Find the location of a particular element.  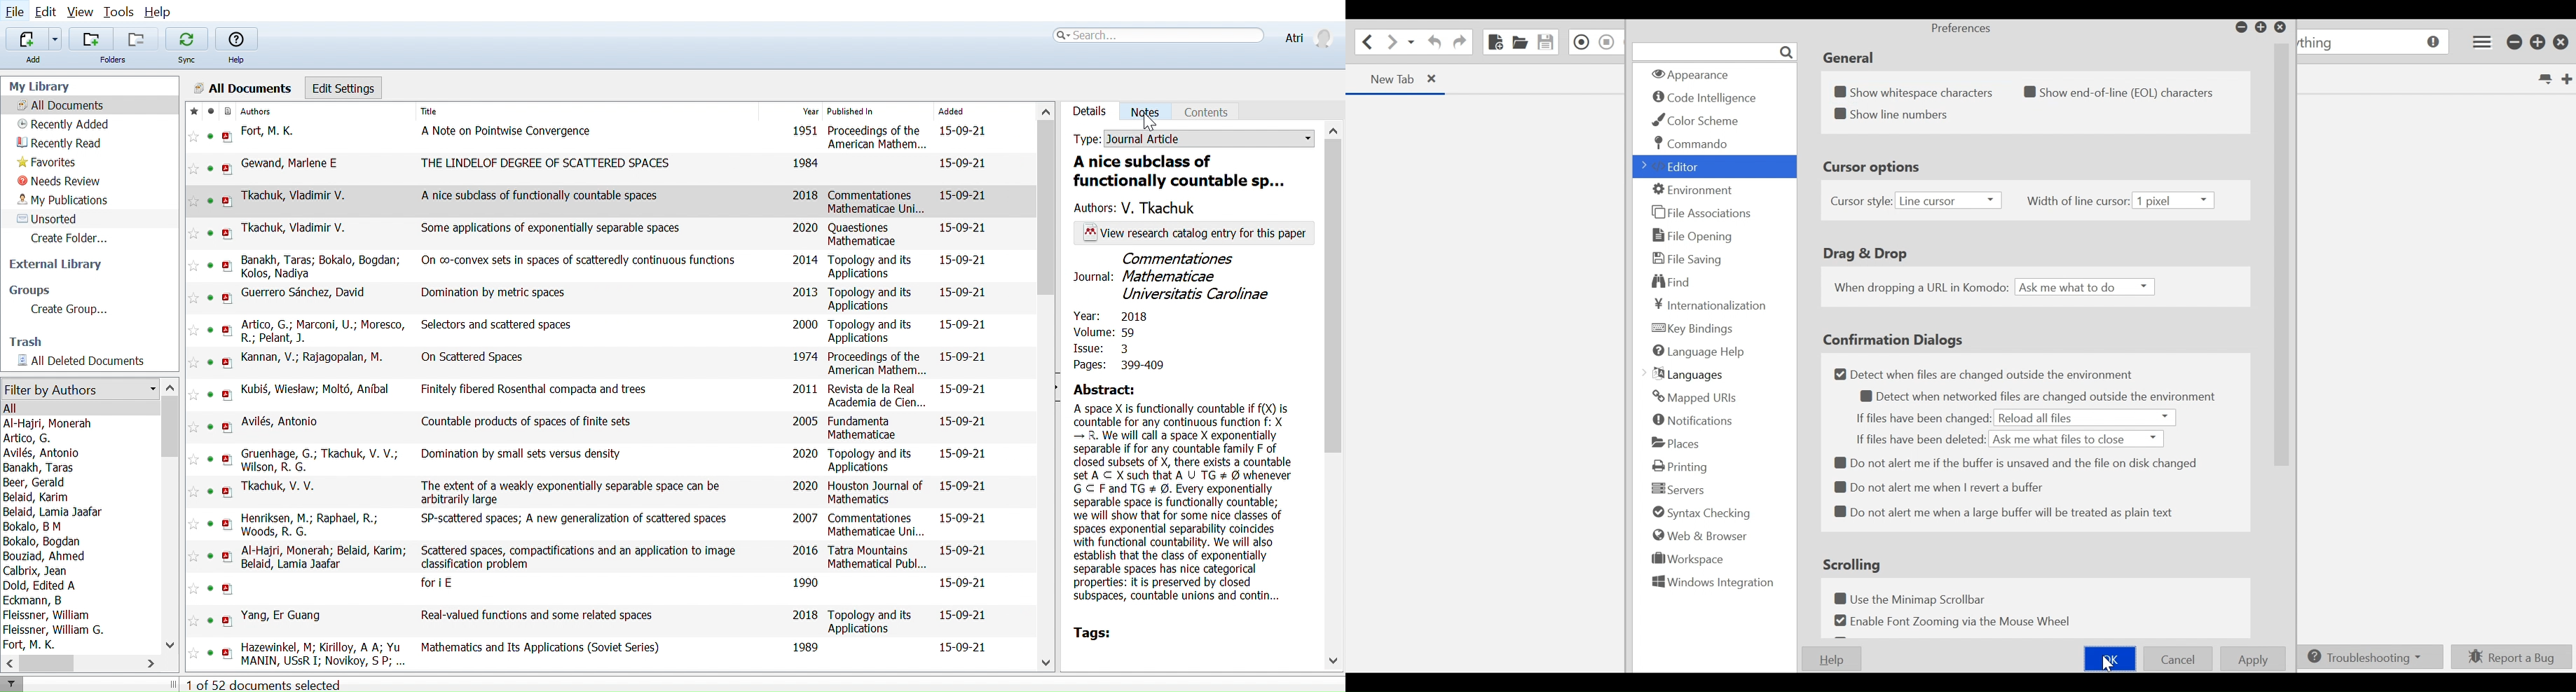

2018 is located at coordinates (807, 616).